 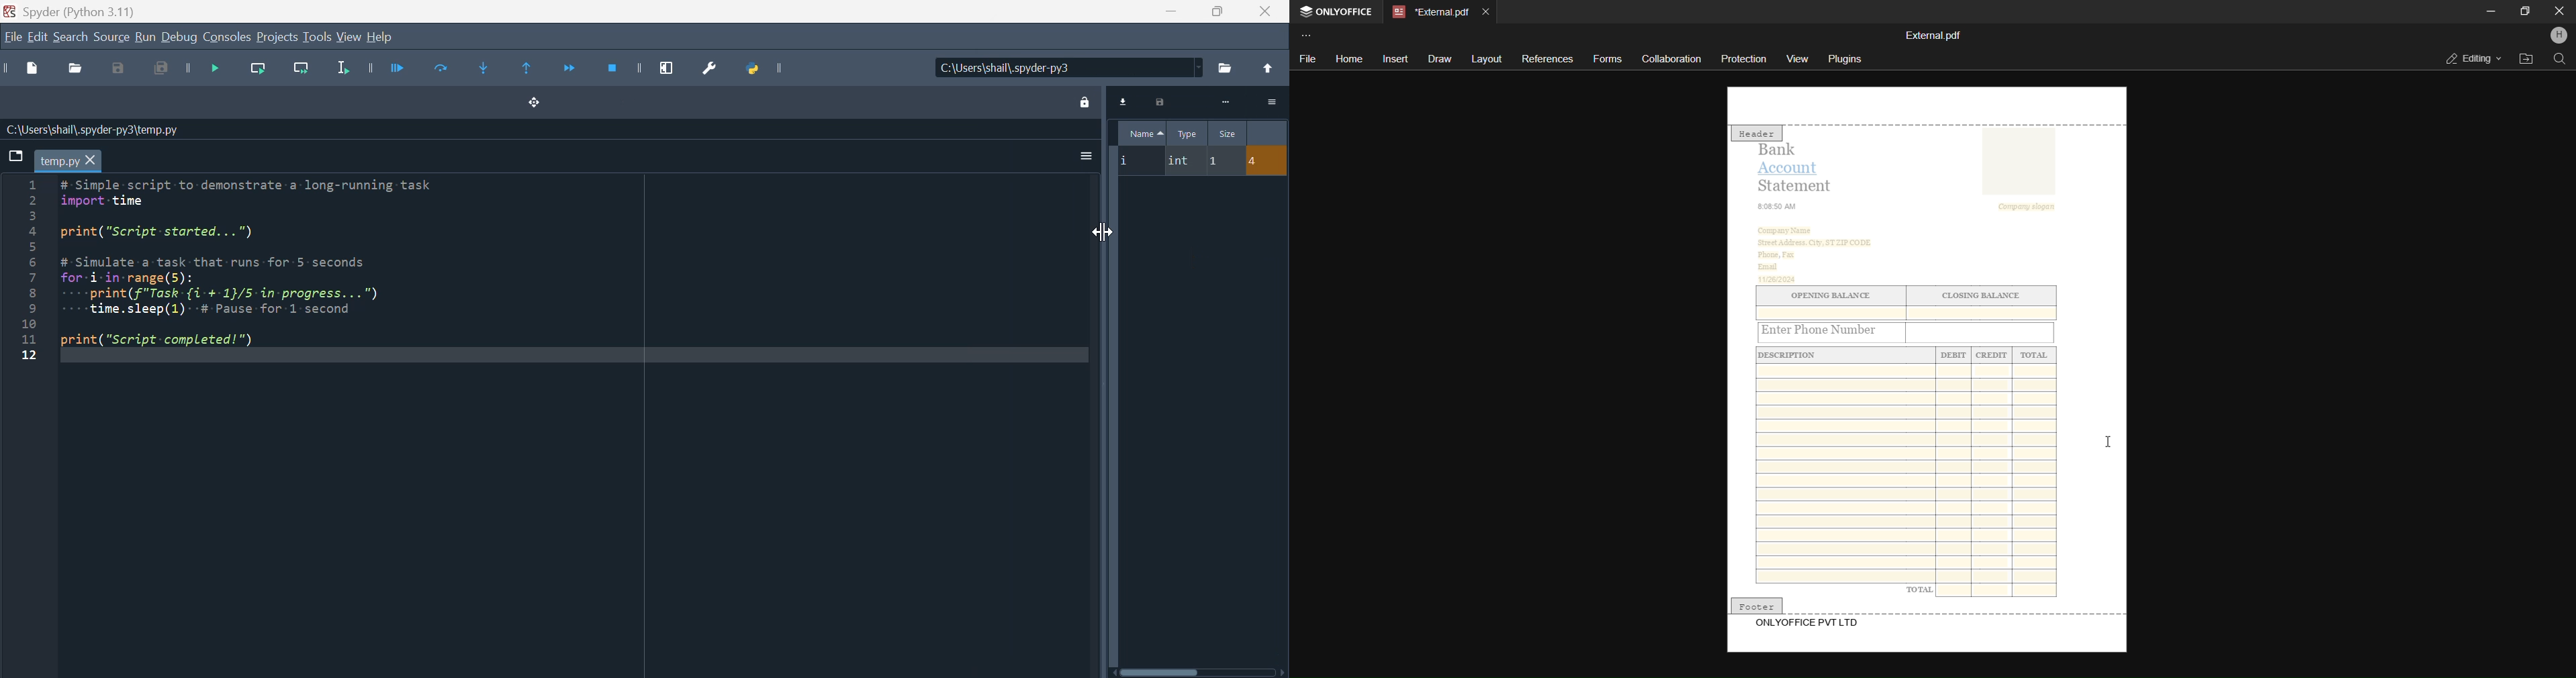 What do you see at coordinates (1671, 58) in the screenshot?
I see `collaboration` at bounding box center [1671, 58].